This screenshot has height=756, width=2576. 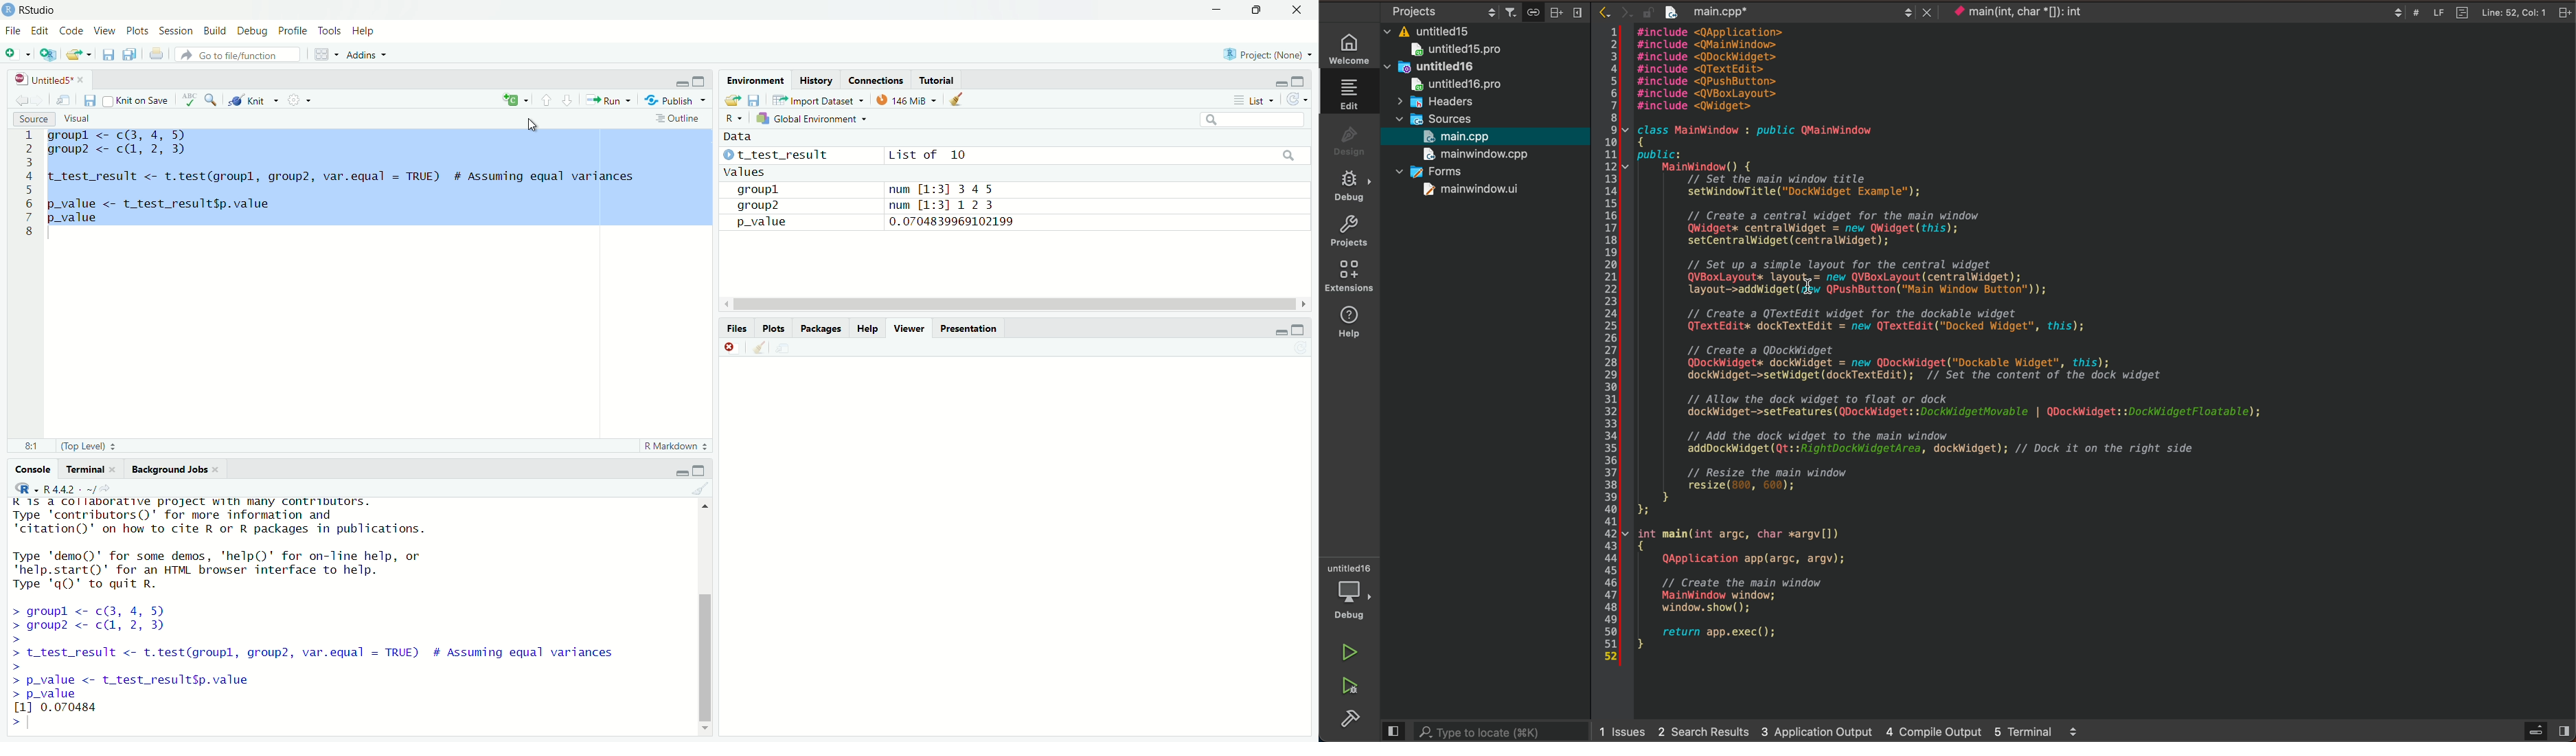 I want to click on prompt cursor, so click(x=16, y=721).